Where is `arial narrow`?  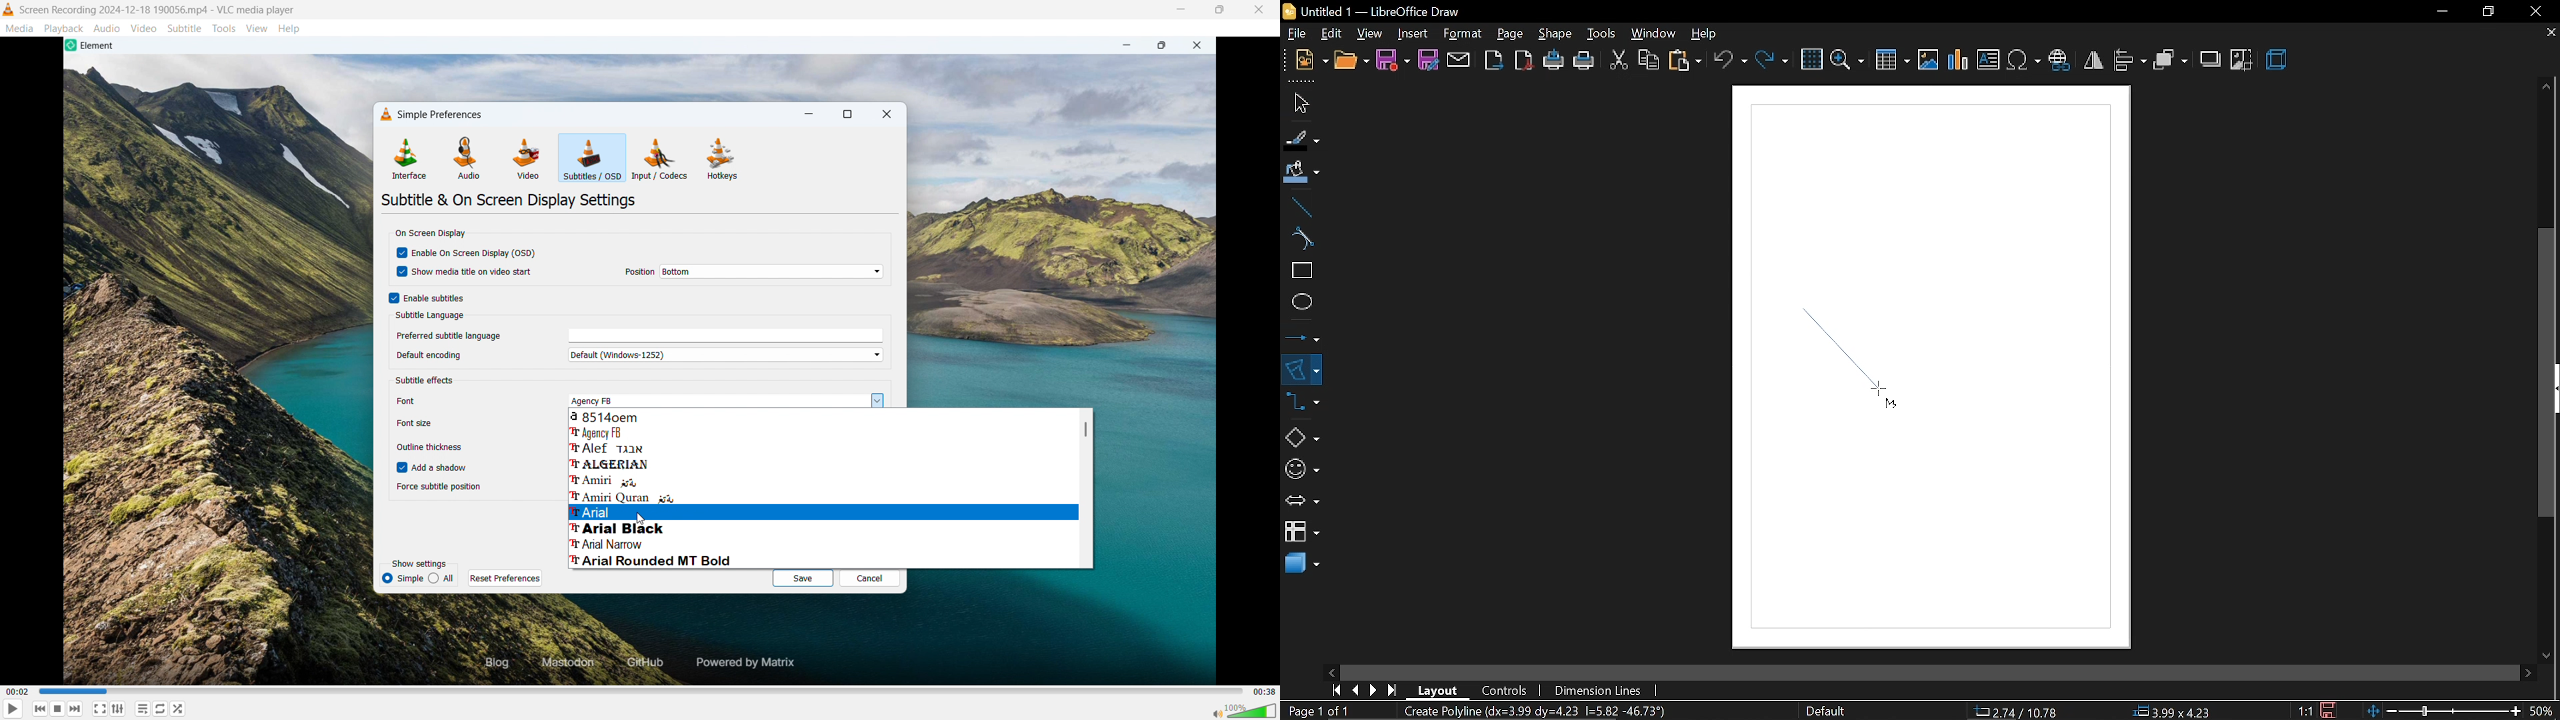 arial narrow is located at coordinates (822, 543).